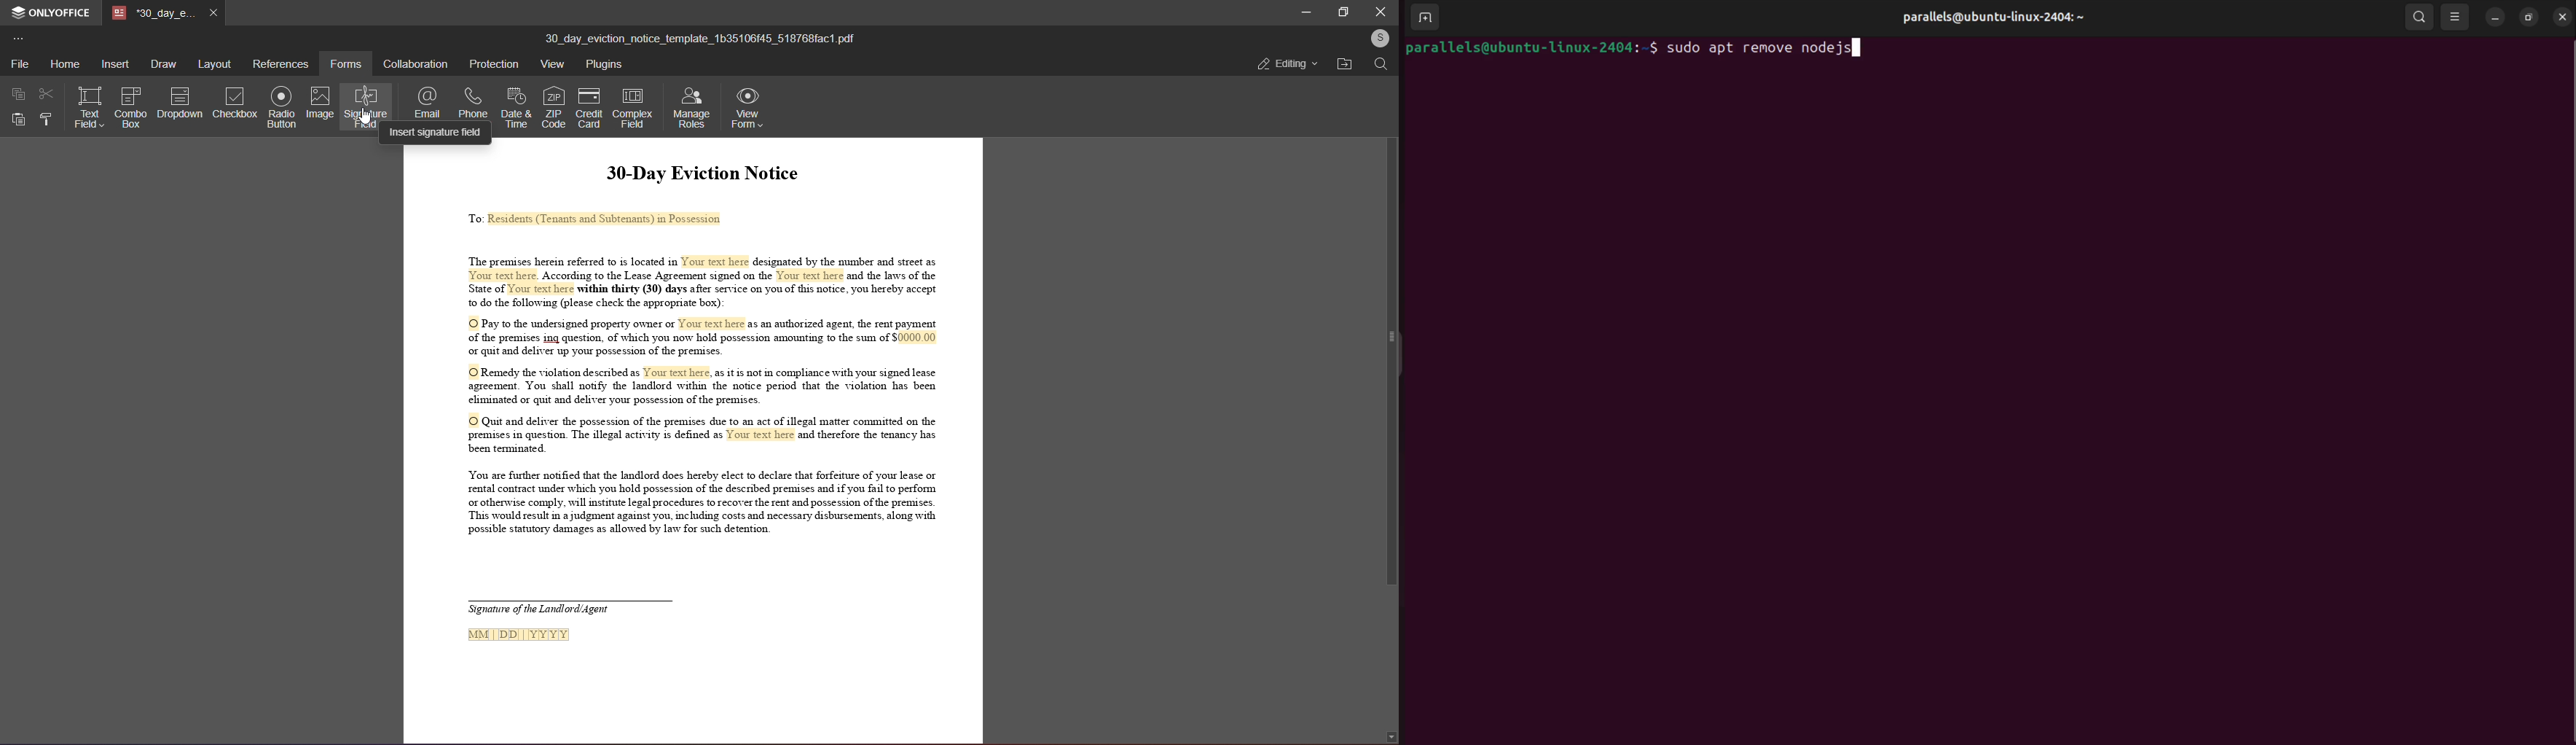  What do you see at coordinates (1381, 10) in the screenshot?
I see `close` at bounding box center [1381, 10].